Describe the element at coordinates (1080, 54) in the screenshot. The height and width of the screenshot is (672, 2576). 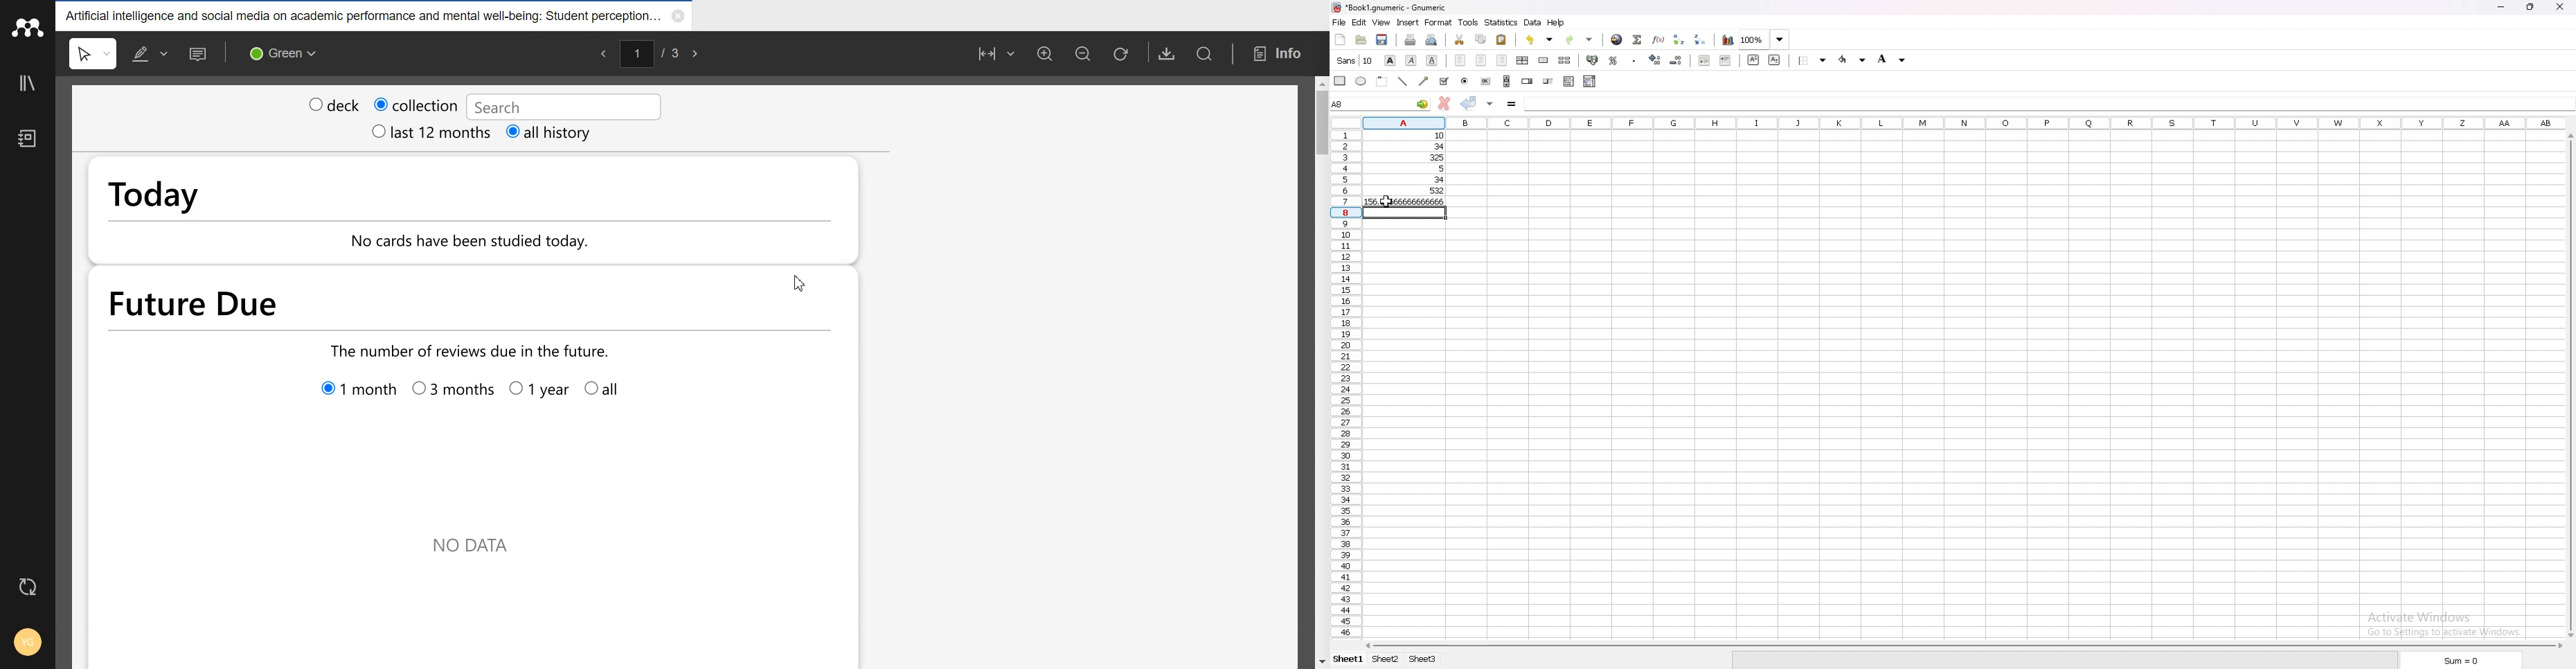
I see `Zoom out` at that location.